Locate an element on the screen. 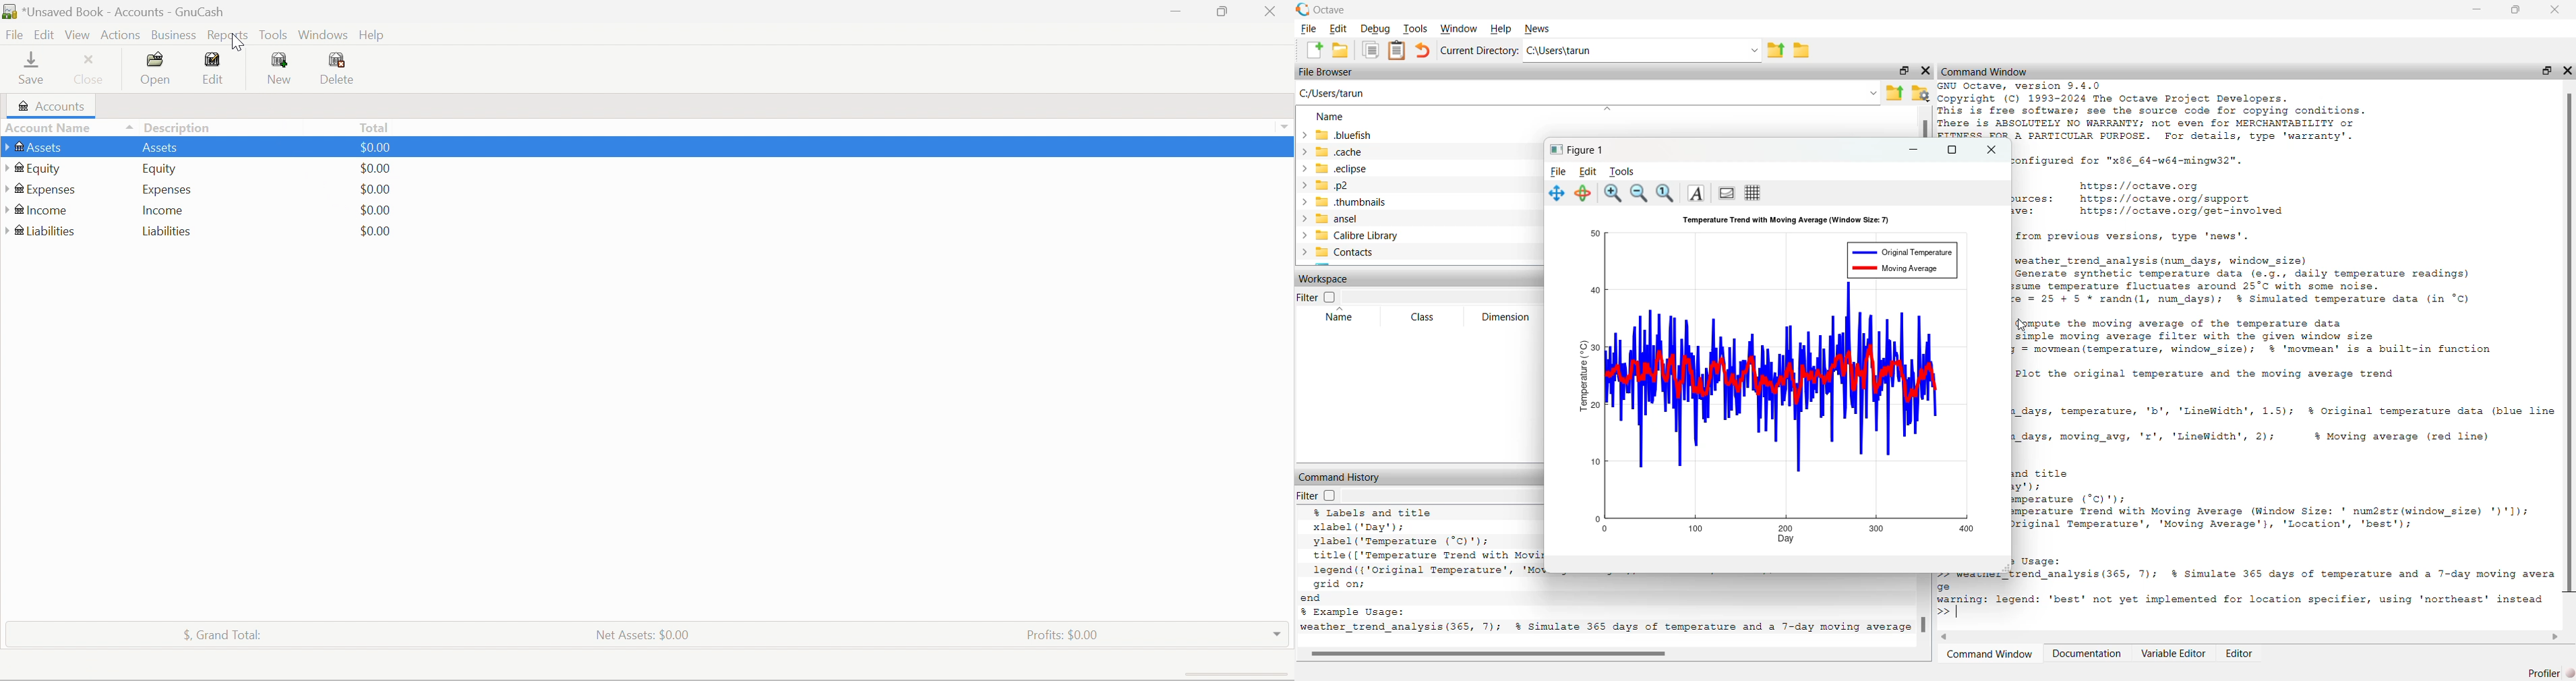 The width and height of the screenshot is (2576, 700). Move Chart is located at coordinates (1558, 193).